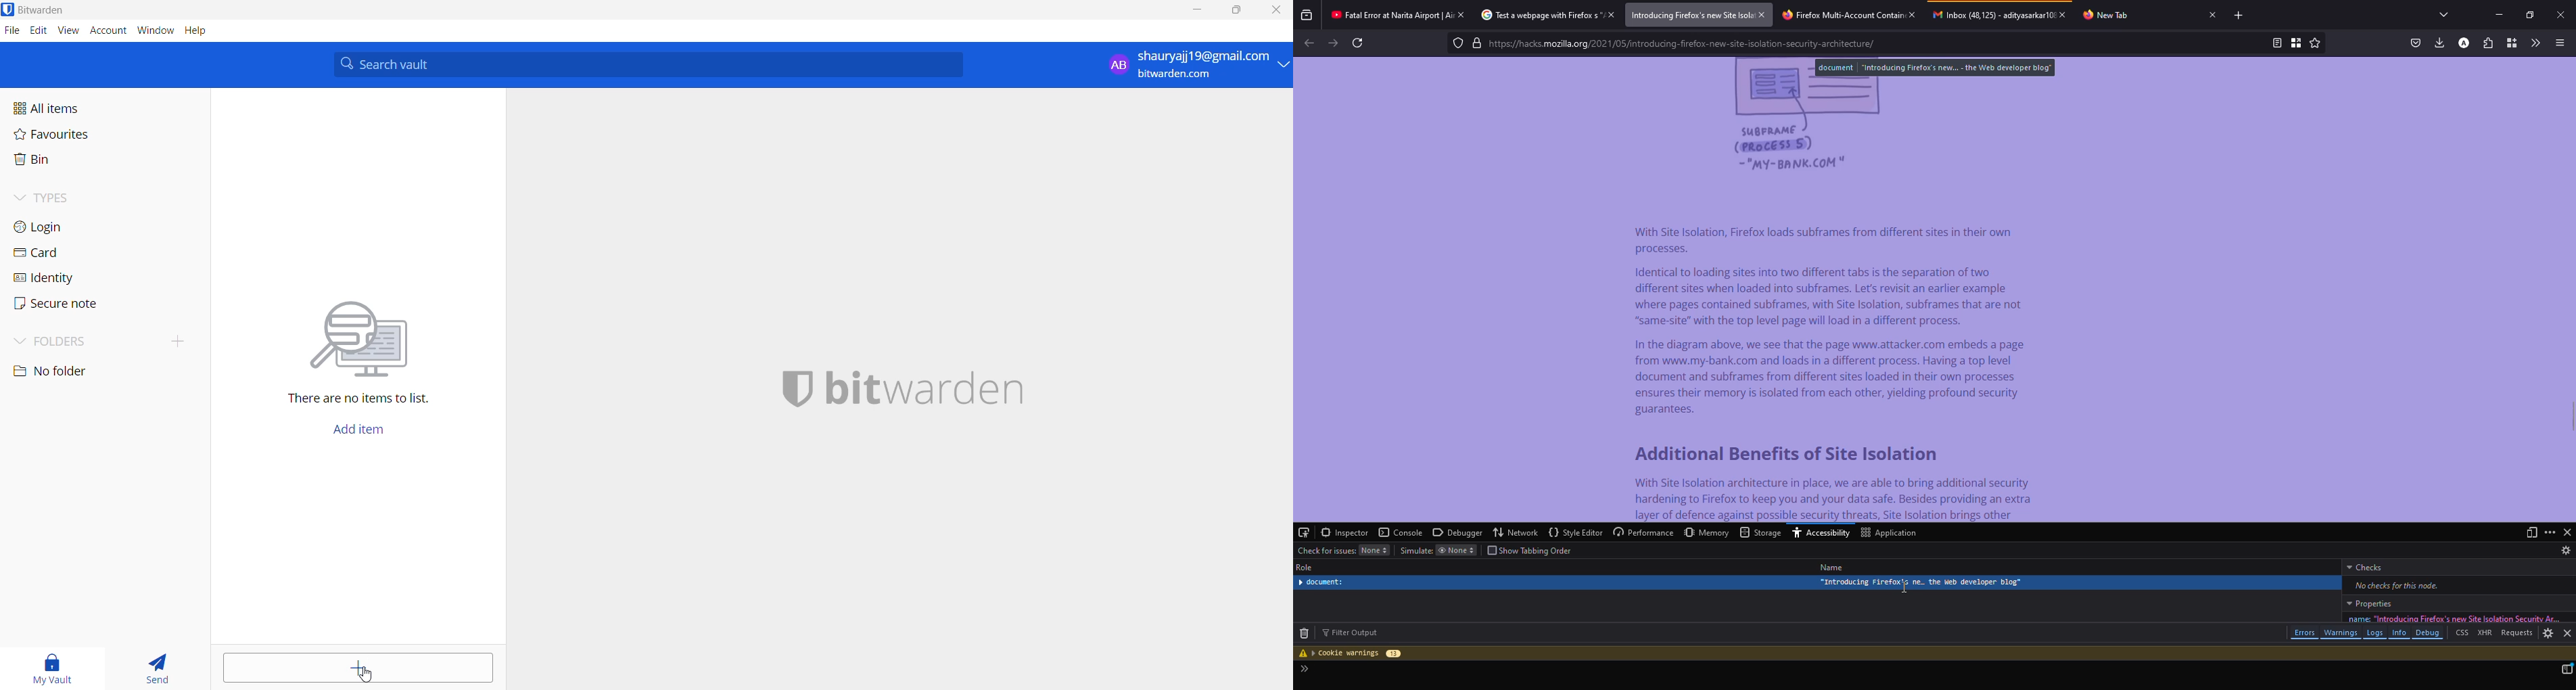  What do you see at coordinates (1352, 632) in the screenshot?
I see `filter` at bounding box center [1352, 632].